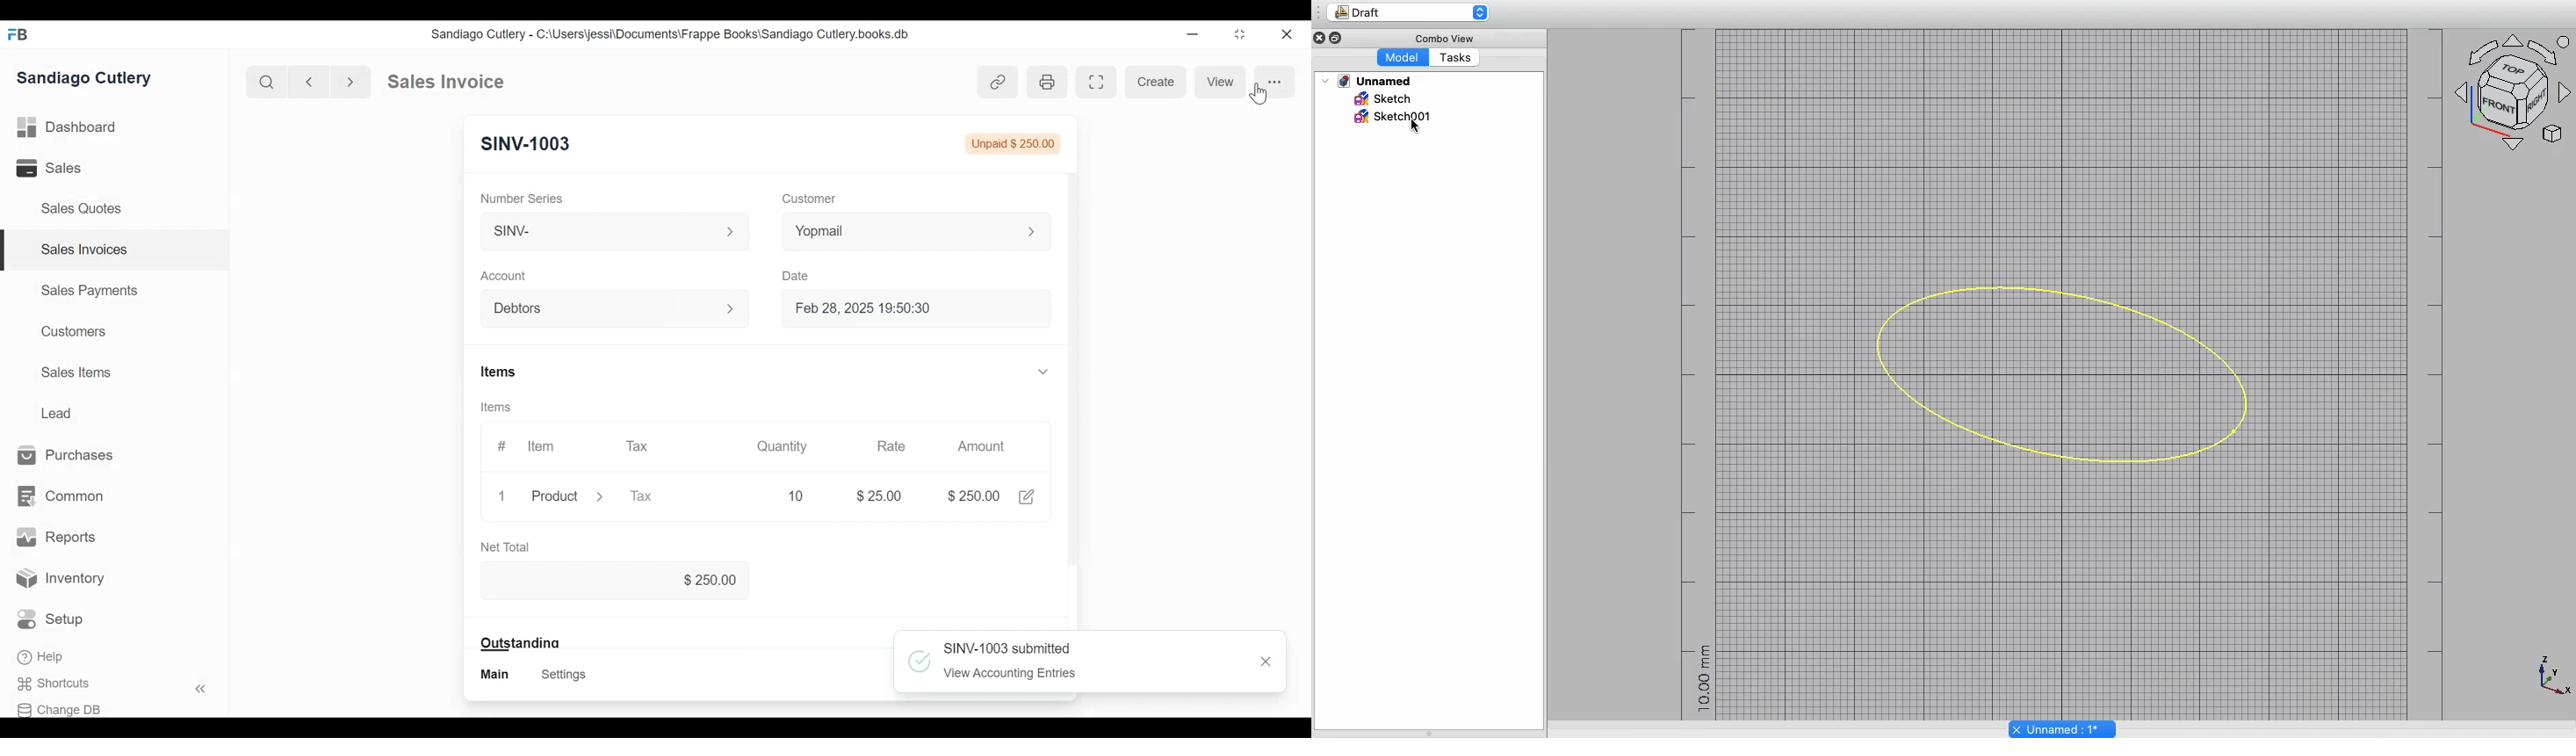 Image resolution: width=2576 pixels, height=756 pixels. What do you see at coordinates (523, 198) in the screenshot?
I see `Number Series` at bounding box center [523, 198].